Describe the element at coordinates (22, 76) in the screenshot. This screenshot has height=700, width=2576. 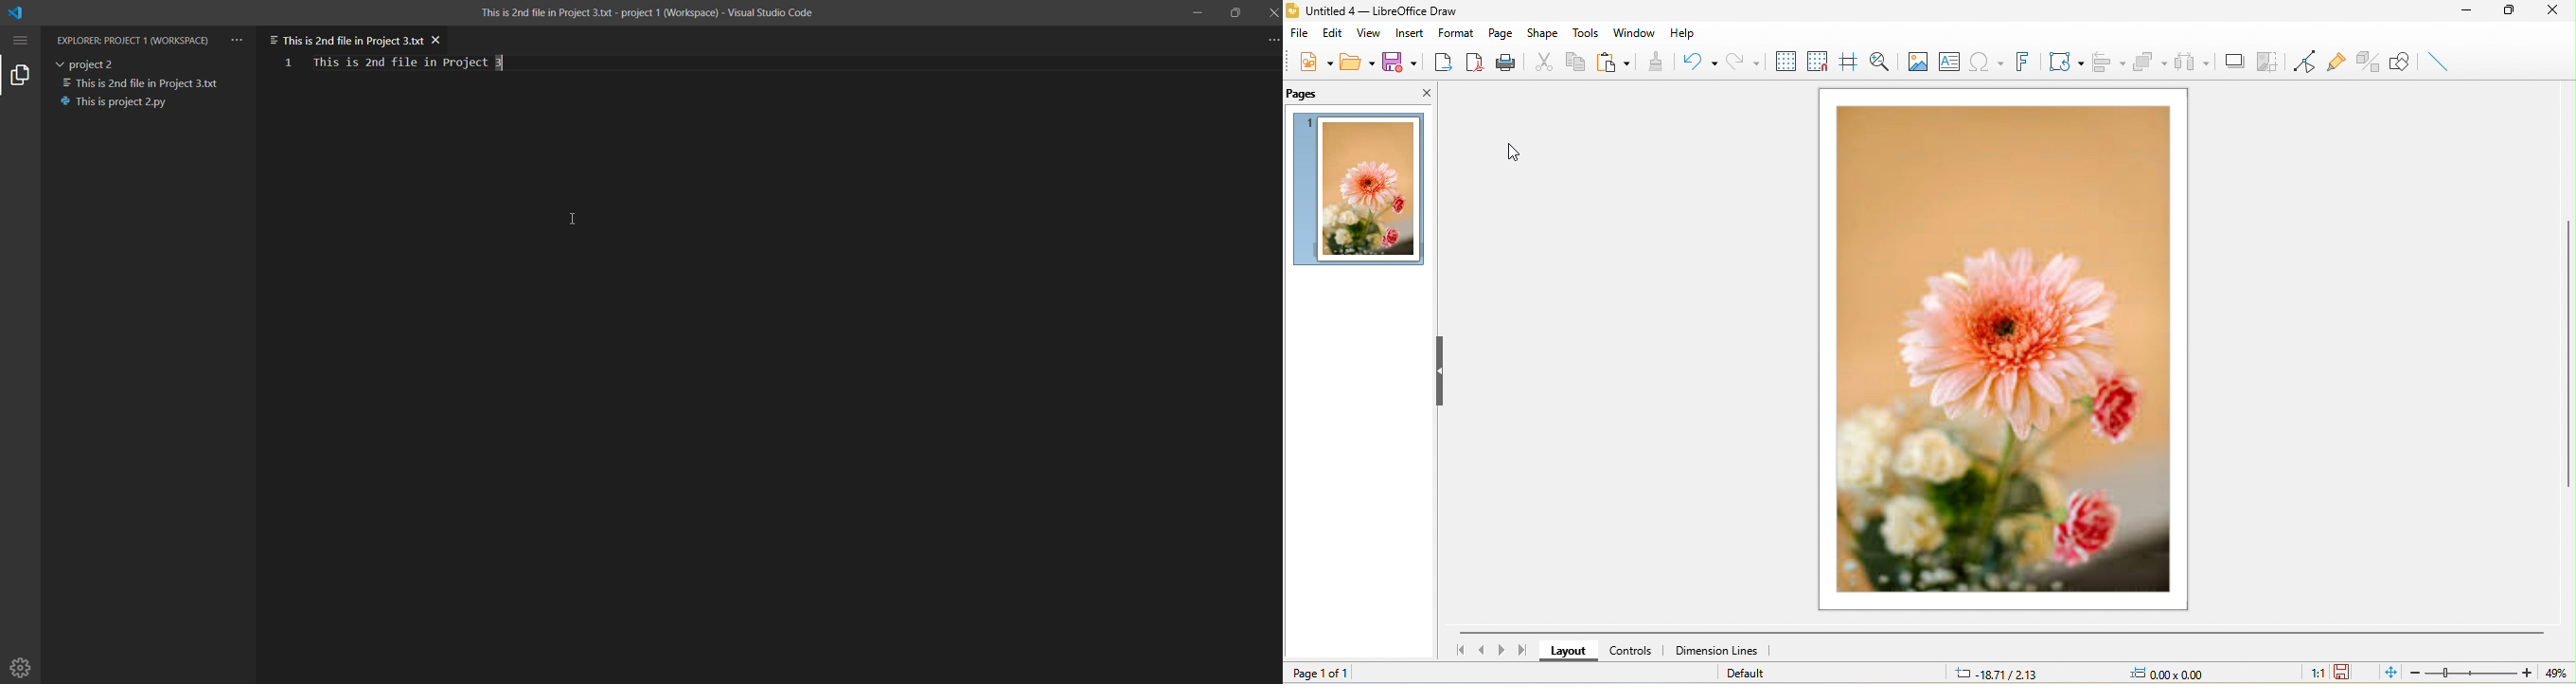
I see `explorer` at that location.